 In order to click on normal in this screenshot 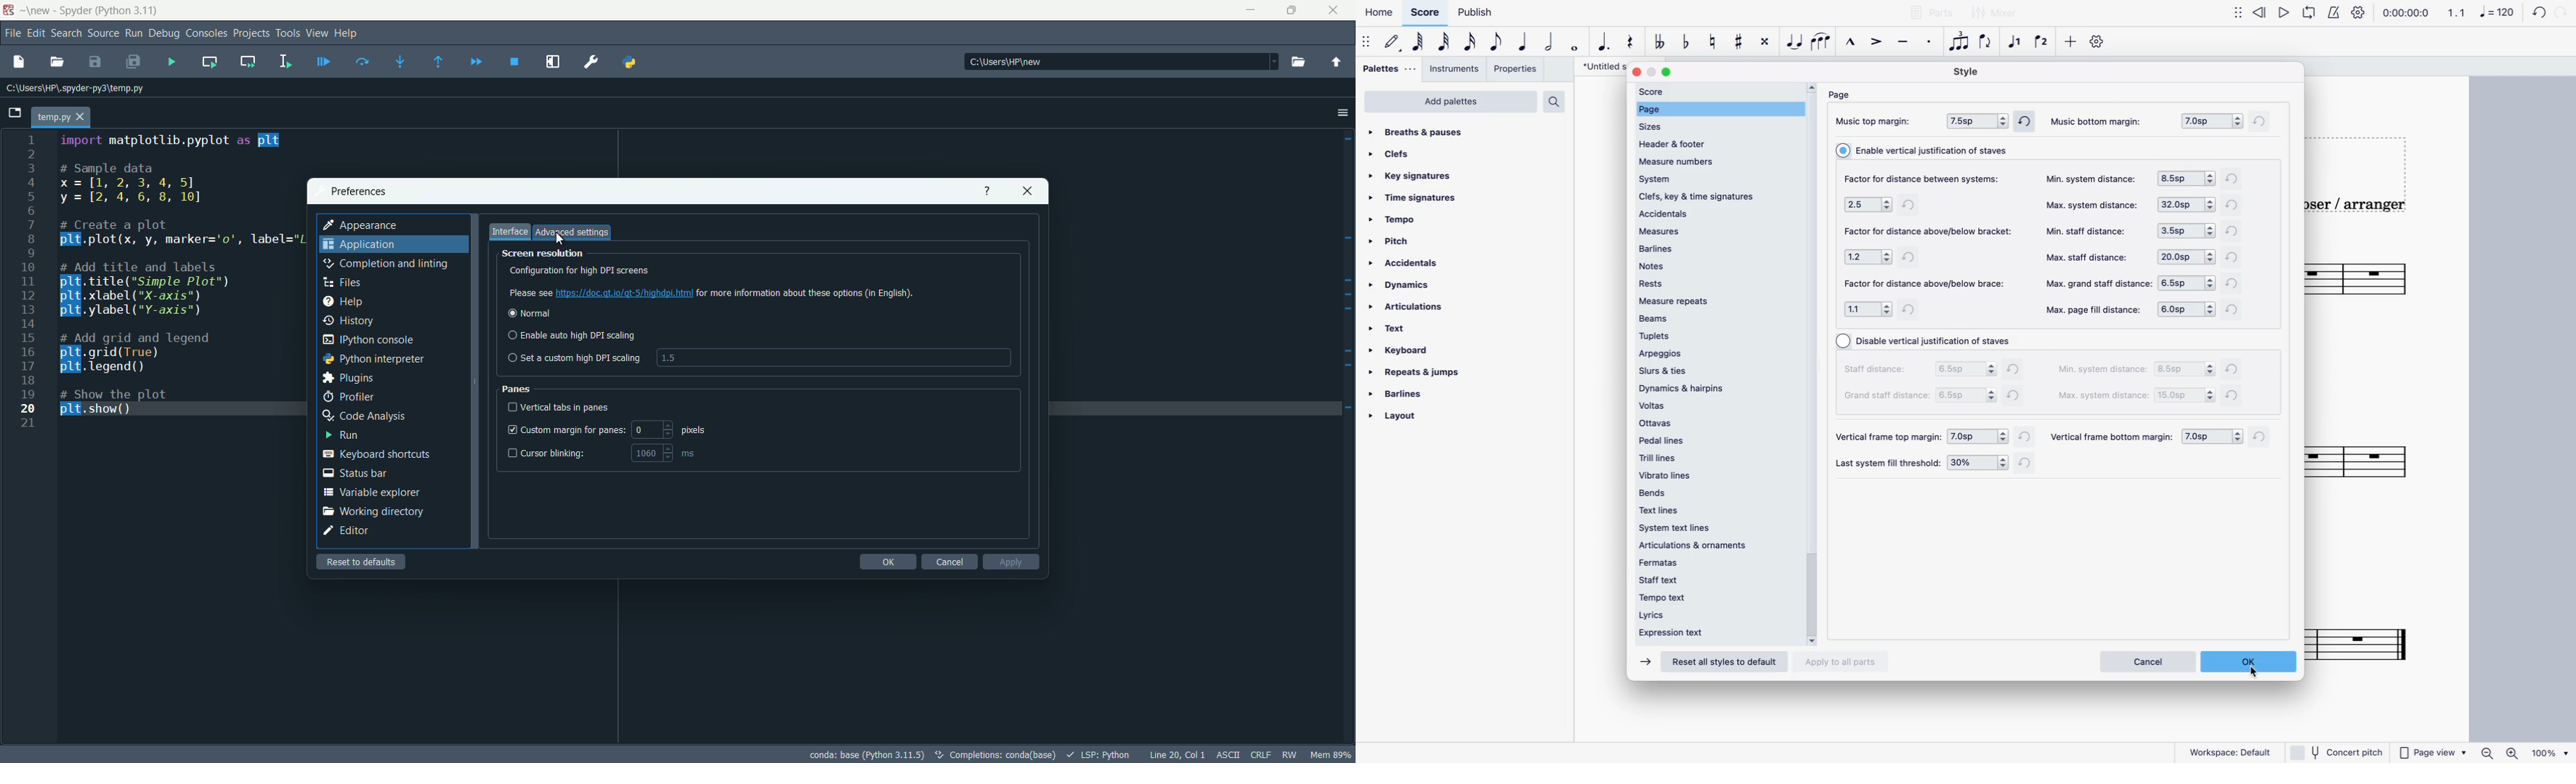, I will do `click(528, 312)`.